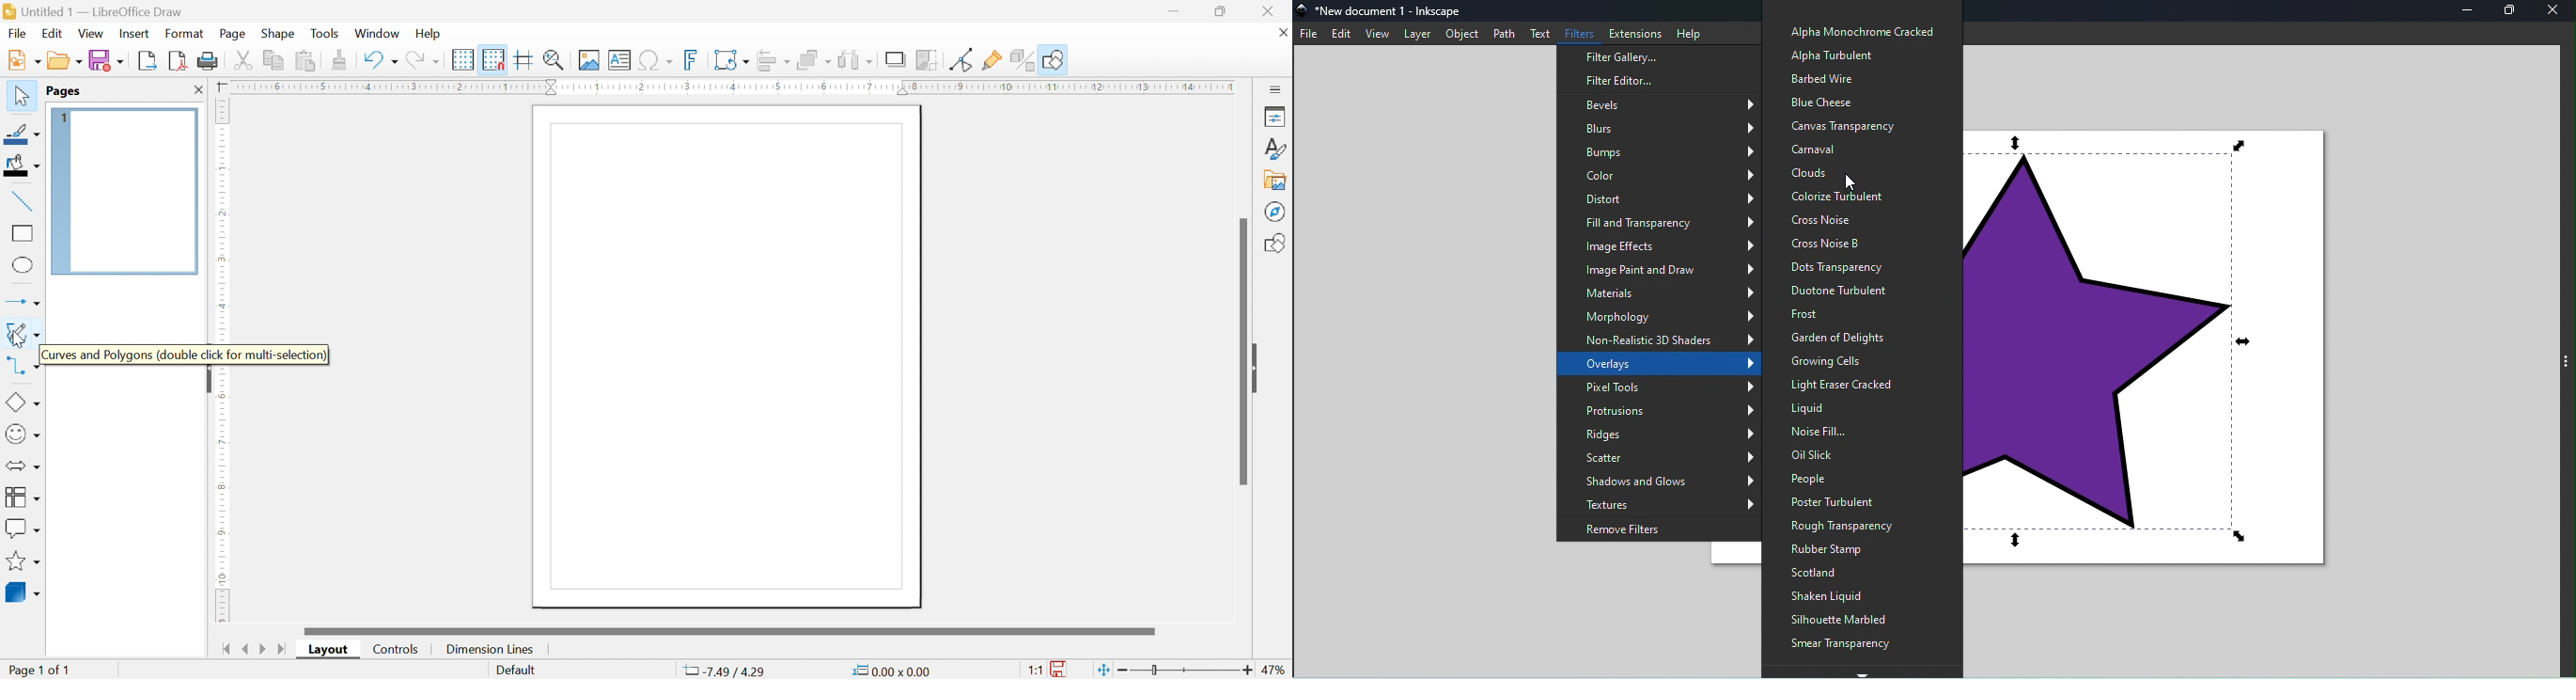 This screenshot has height=700, width=2576. What do you see at coordinates (1275, 181) in the screenshot?
I see `gallery` at bounding box center [1275, 181].